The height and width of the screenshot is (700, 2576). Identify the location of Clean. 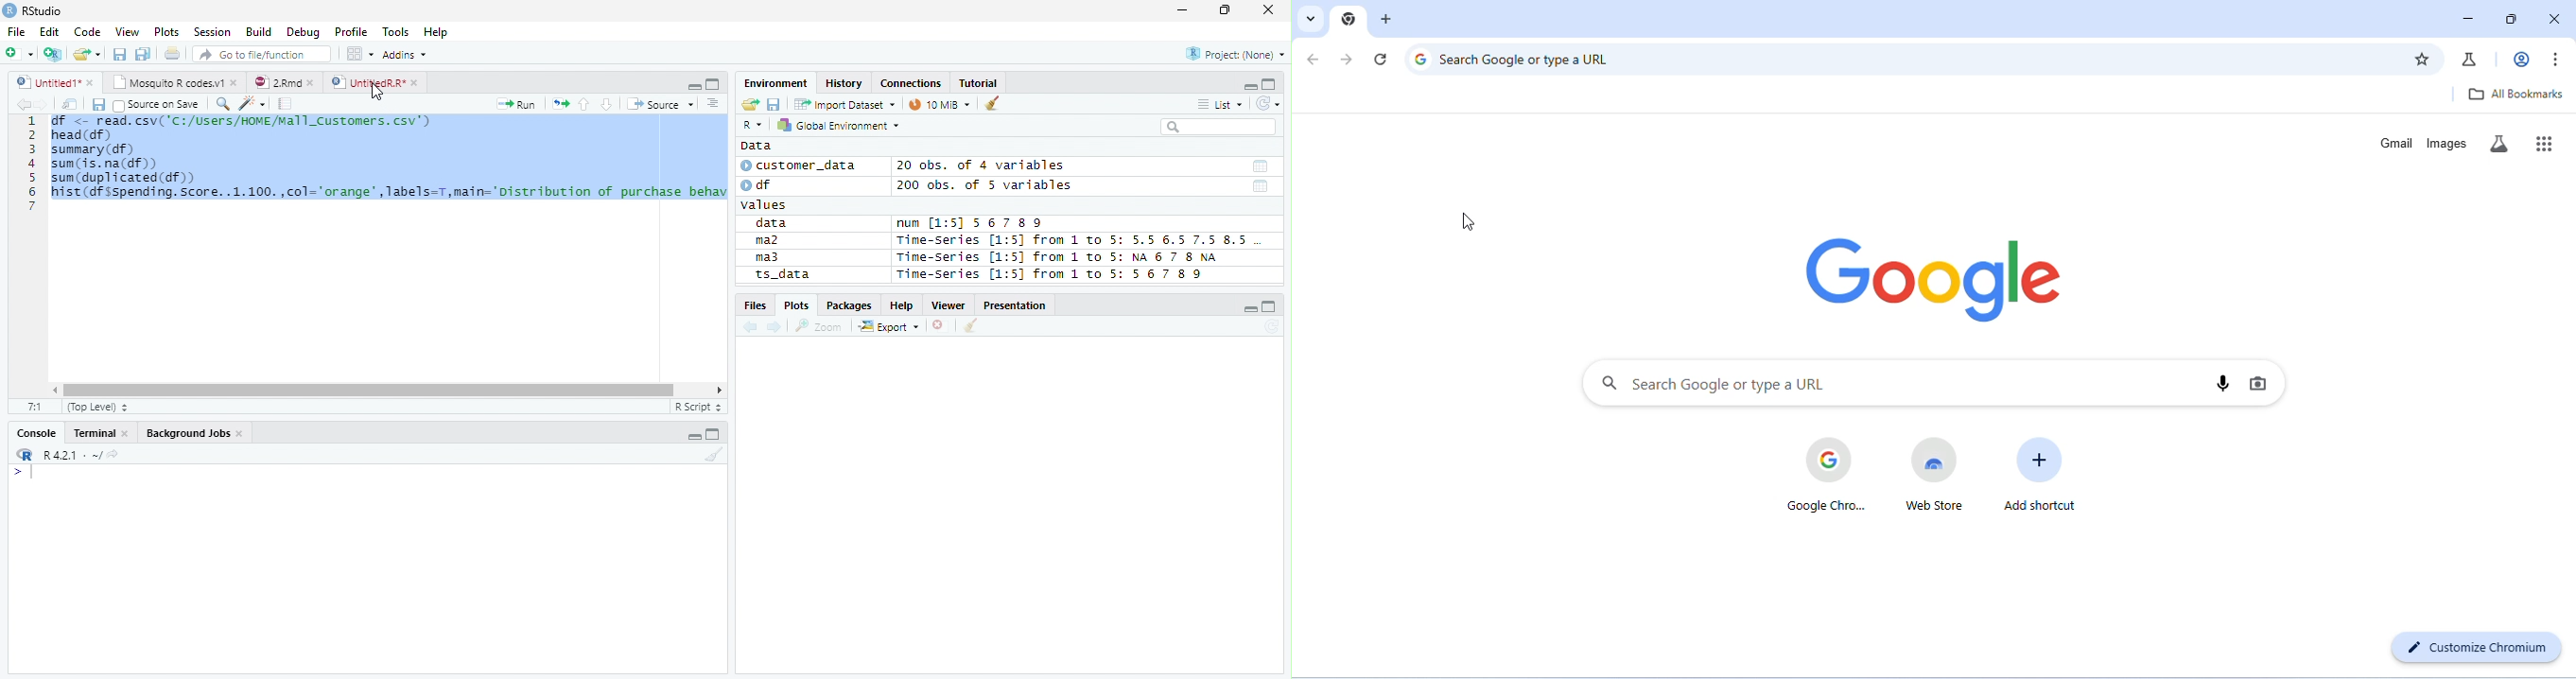
(971, 325).